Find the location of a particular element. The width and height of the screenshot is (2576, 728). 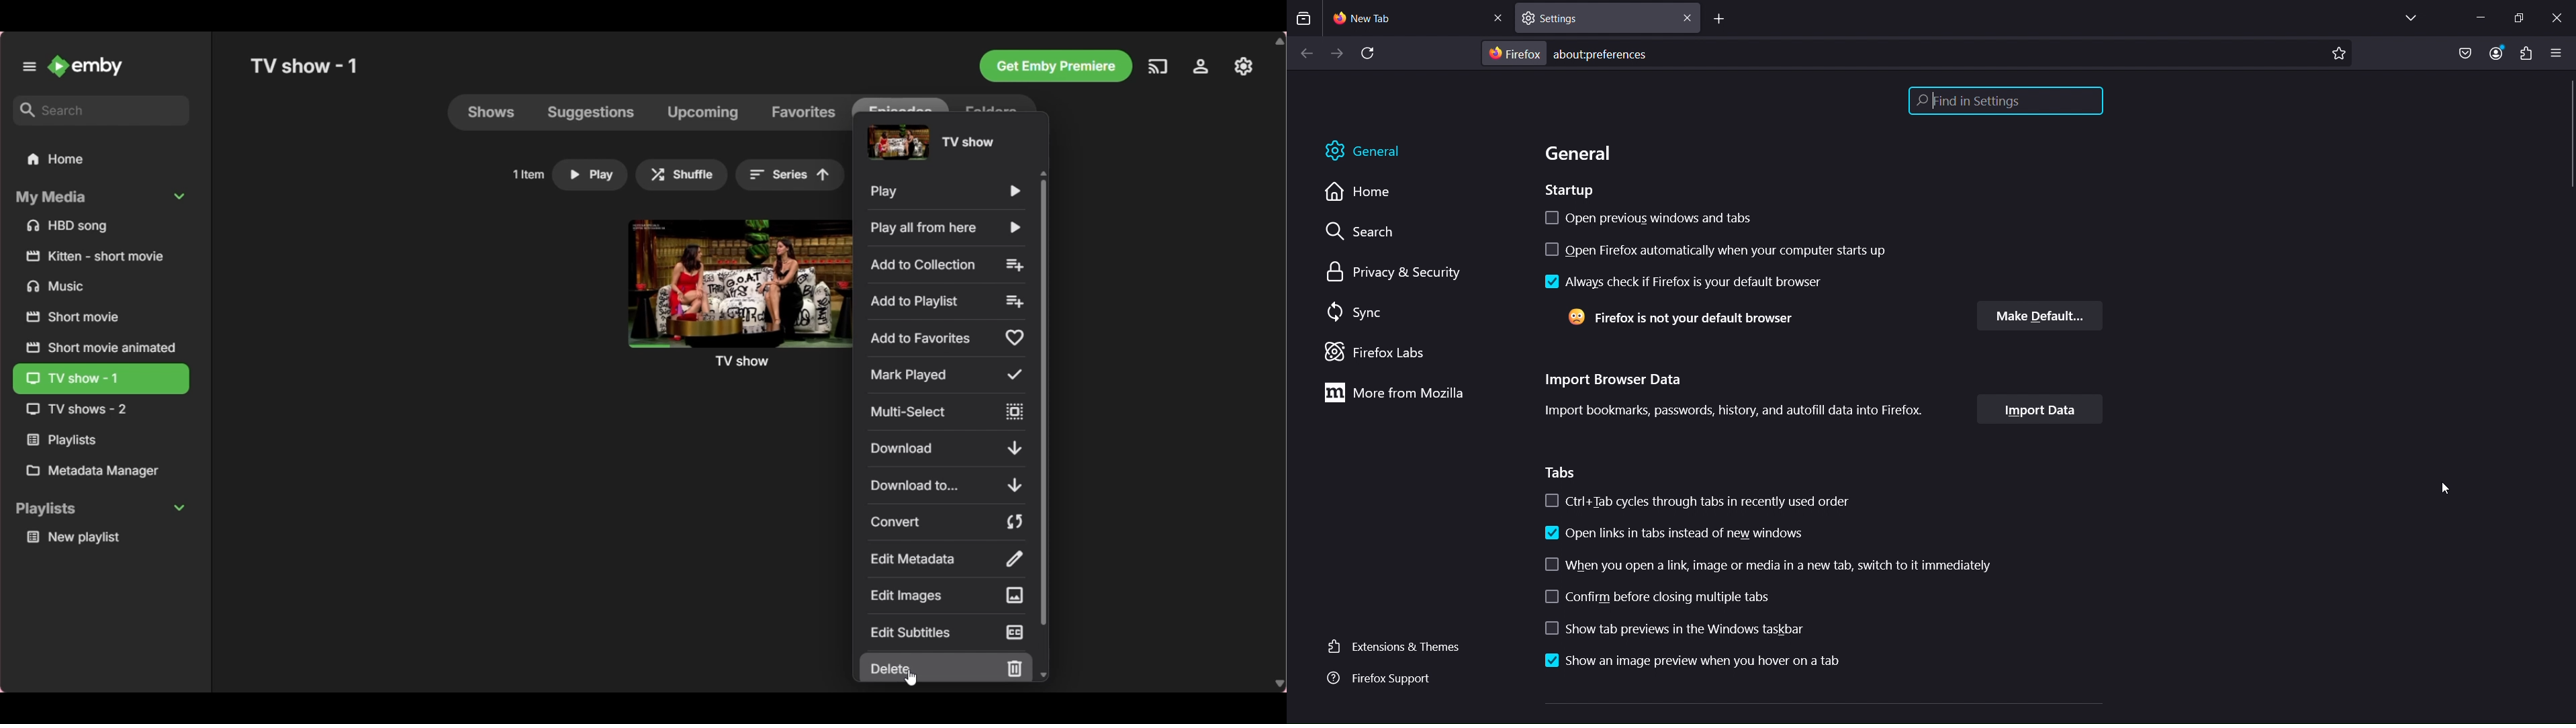

Tabs is located at coordinates (1561, 473).